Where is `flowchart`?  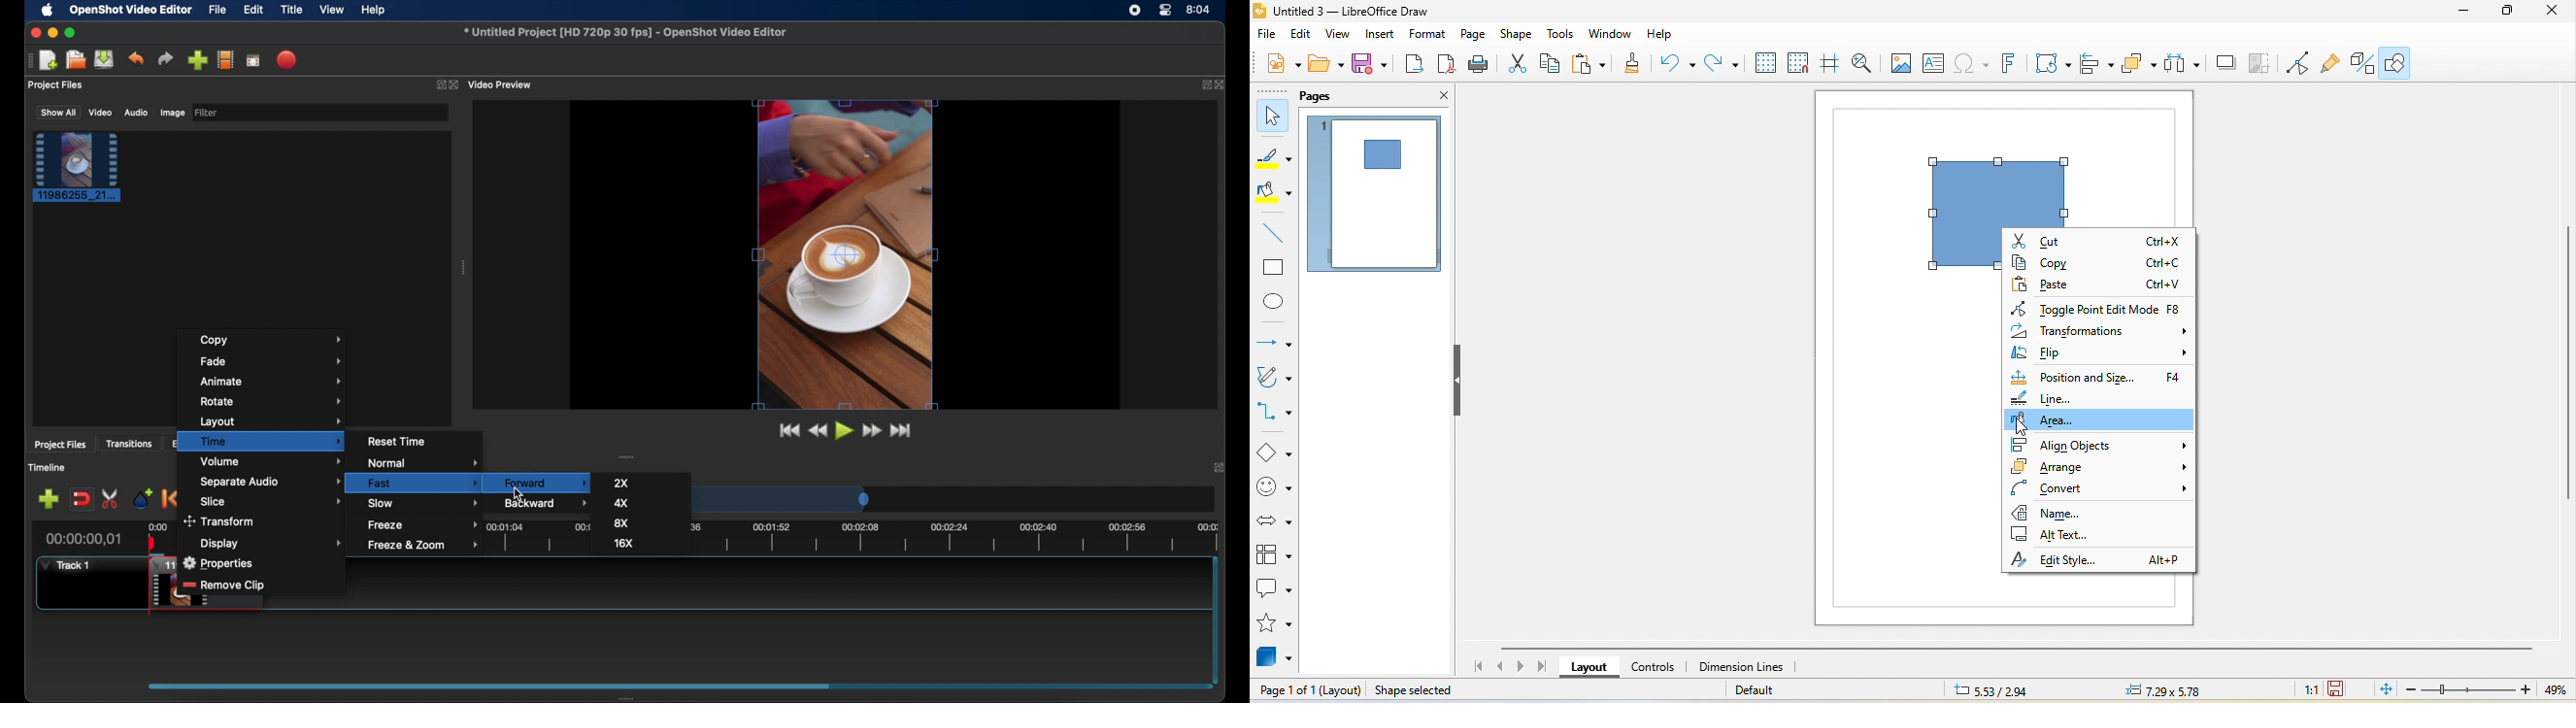 flowchart is located at coordinates (1274, 554).